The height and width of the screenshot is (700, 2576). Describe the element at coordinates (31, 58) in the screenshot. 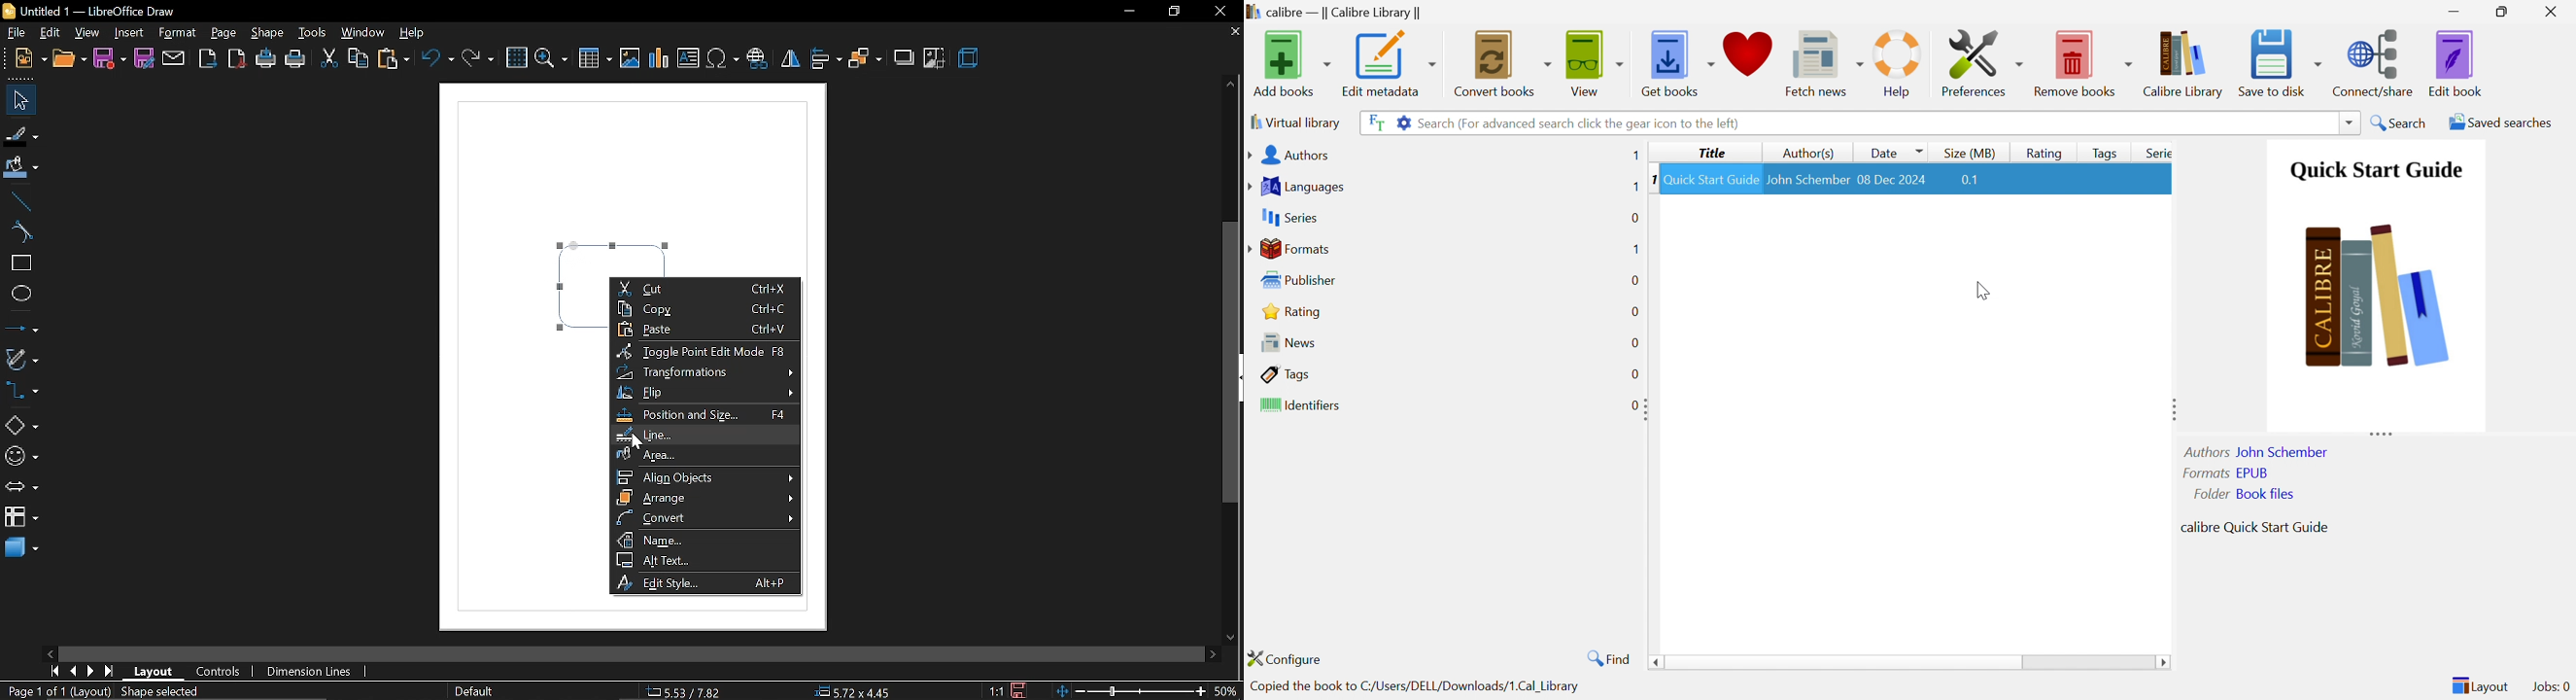

I see `file` at that location.